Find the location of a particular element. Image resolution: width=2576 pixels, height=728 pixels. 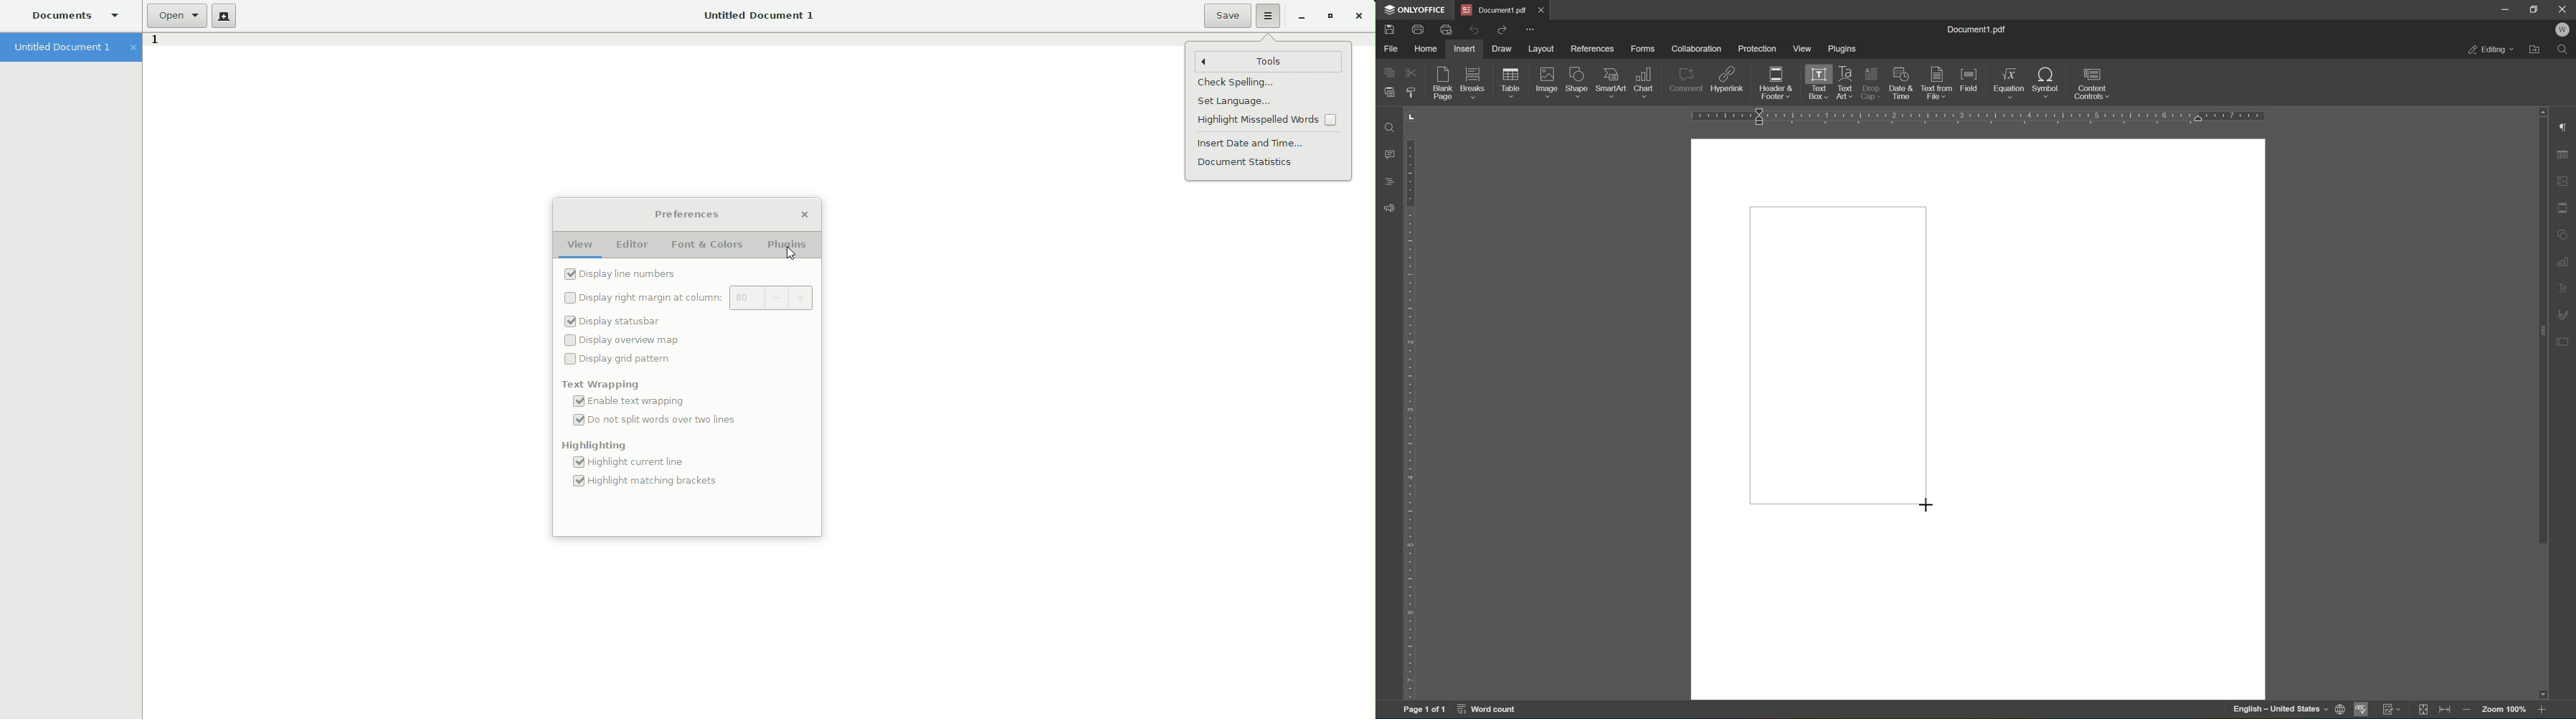

signature settings is located at coordinates (2562, 314).